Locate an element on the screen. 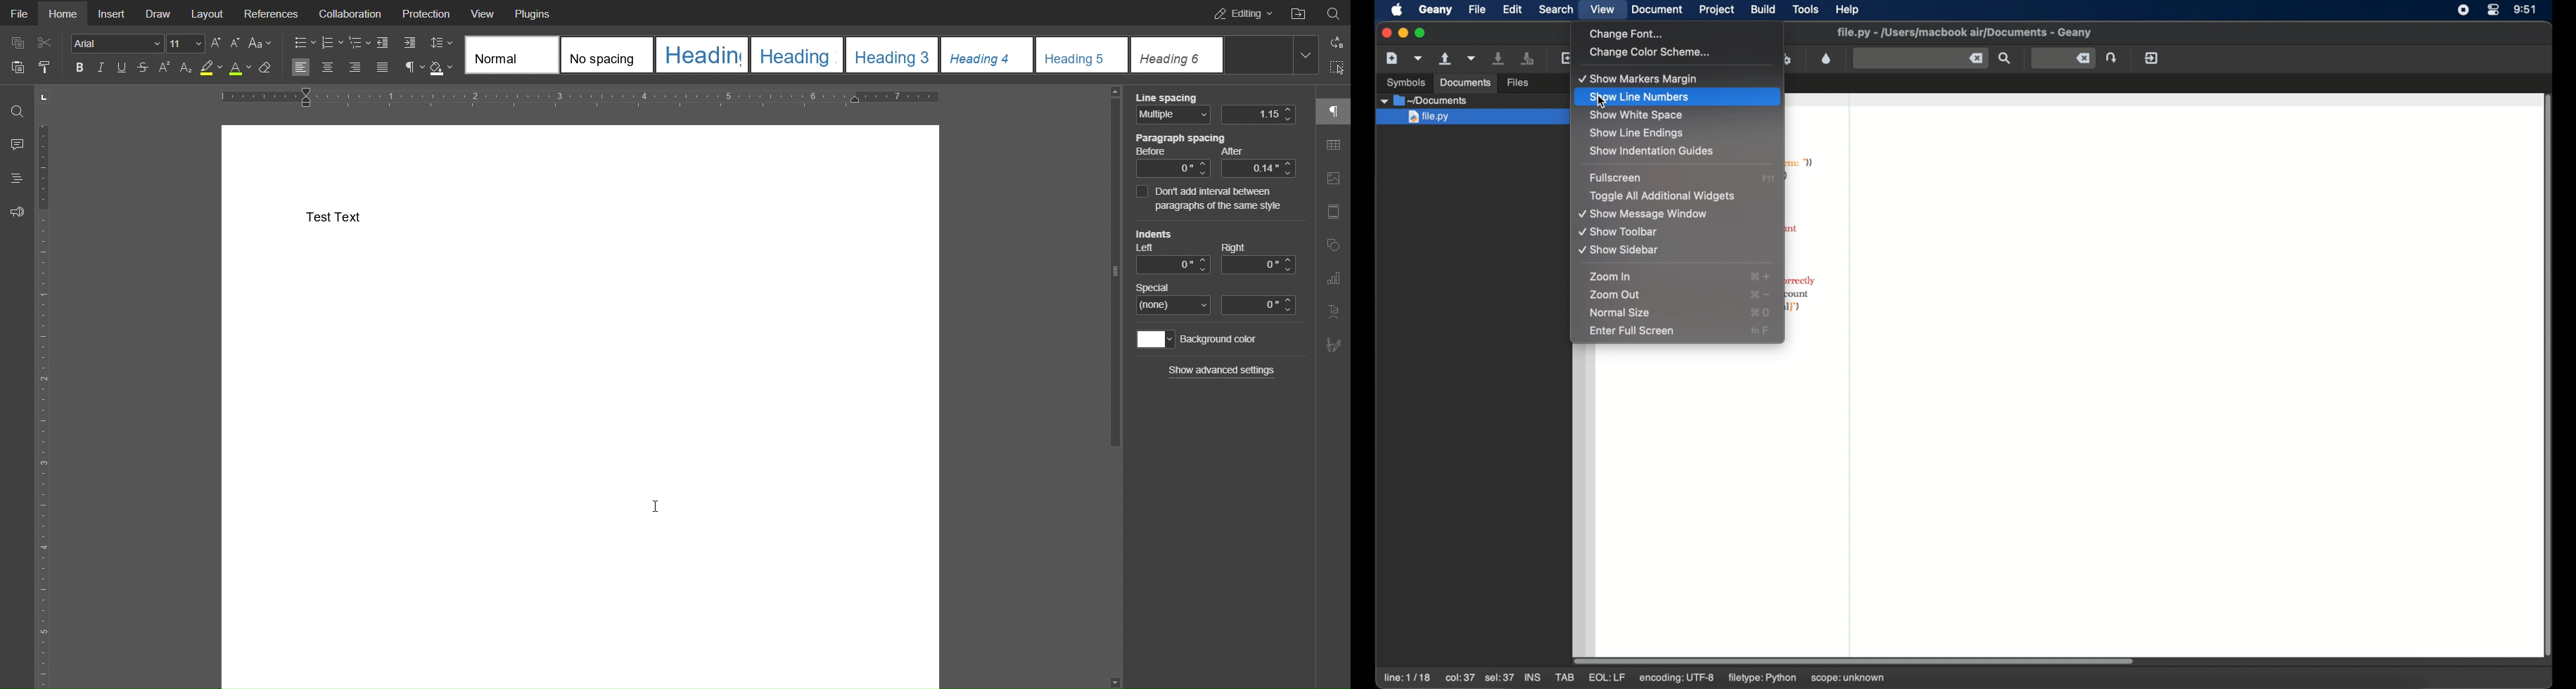 The image size is (2576, 700). Test Text is located at coordinates (329, 216).